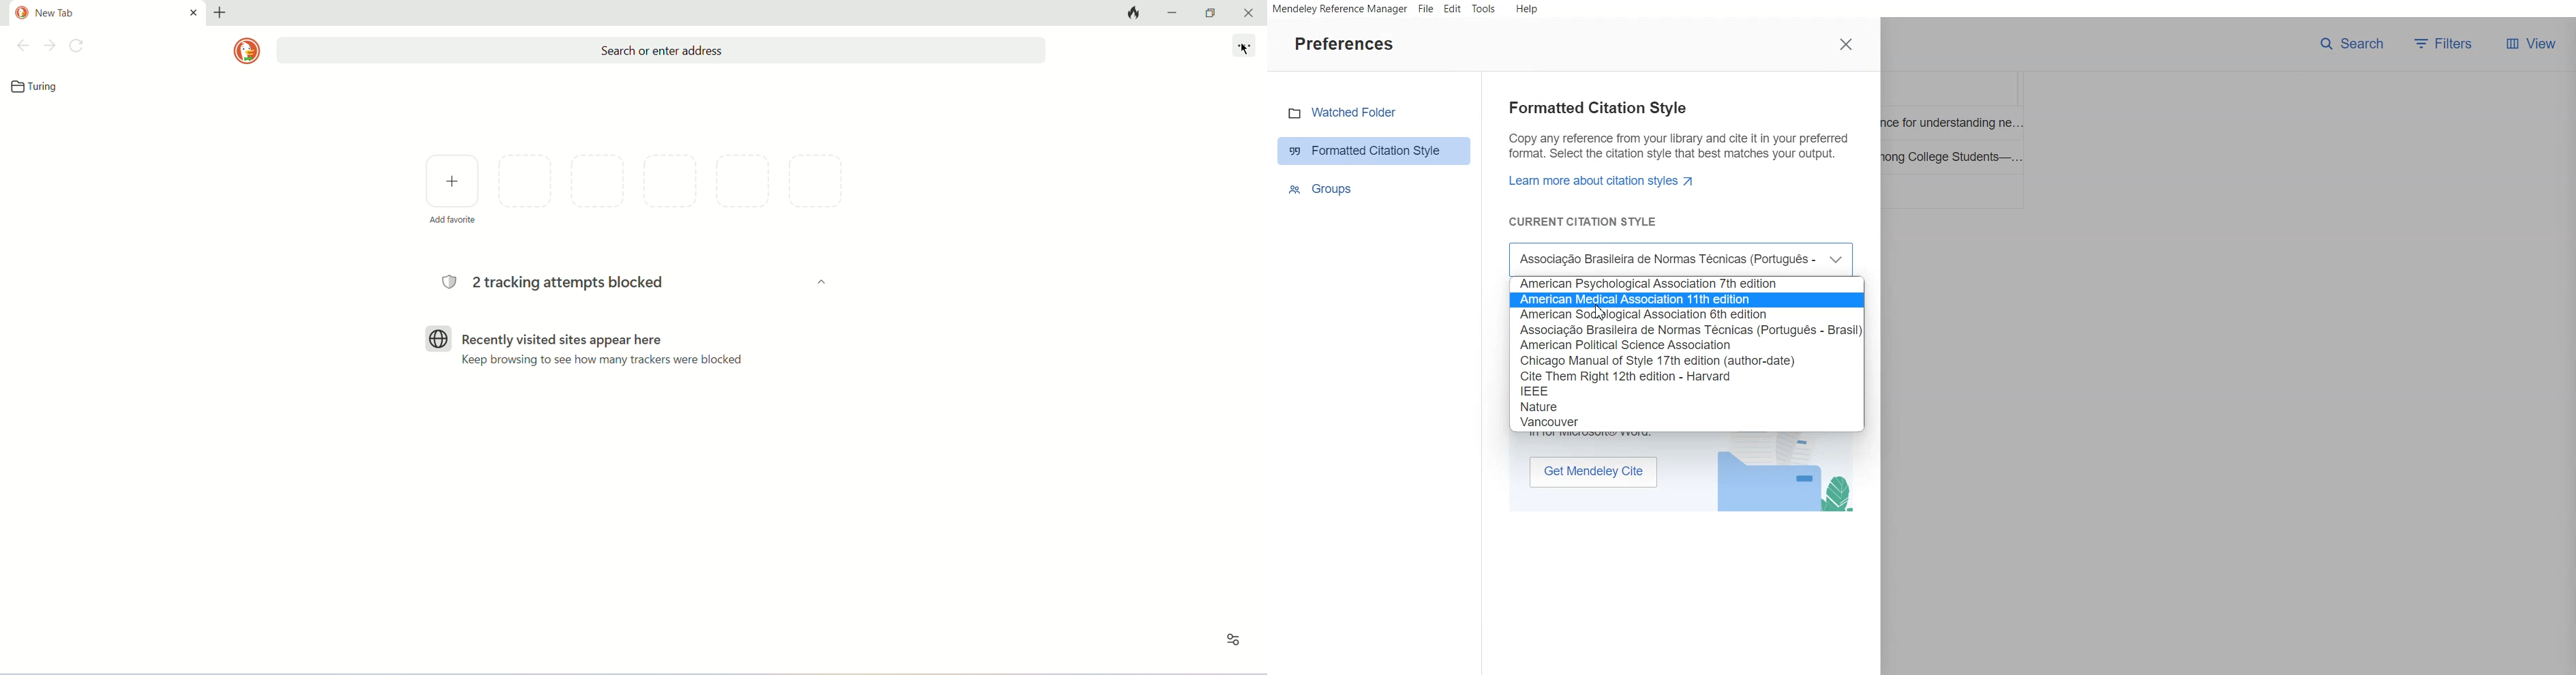 The width and height of the screenshot is (2576, 700). What do you see at coordinates (221, 11) in the screenshot?
I see `new tab` at bounding box center [221, 11].